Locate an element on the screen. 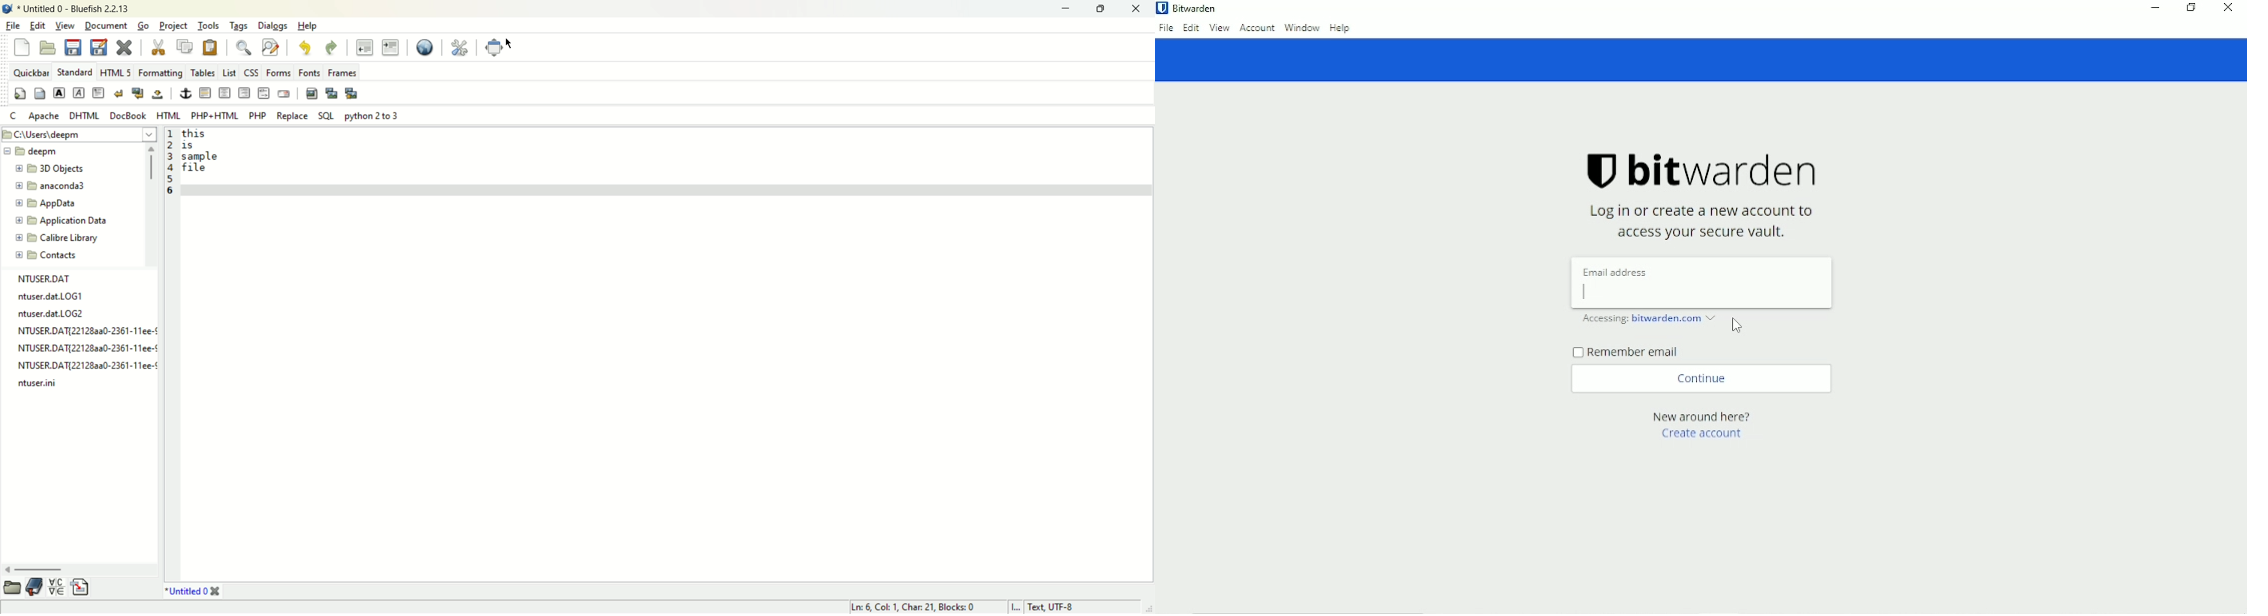 The height and width of the screenshot is (616, 2268). indent is located at coordinates (392, 47).